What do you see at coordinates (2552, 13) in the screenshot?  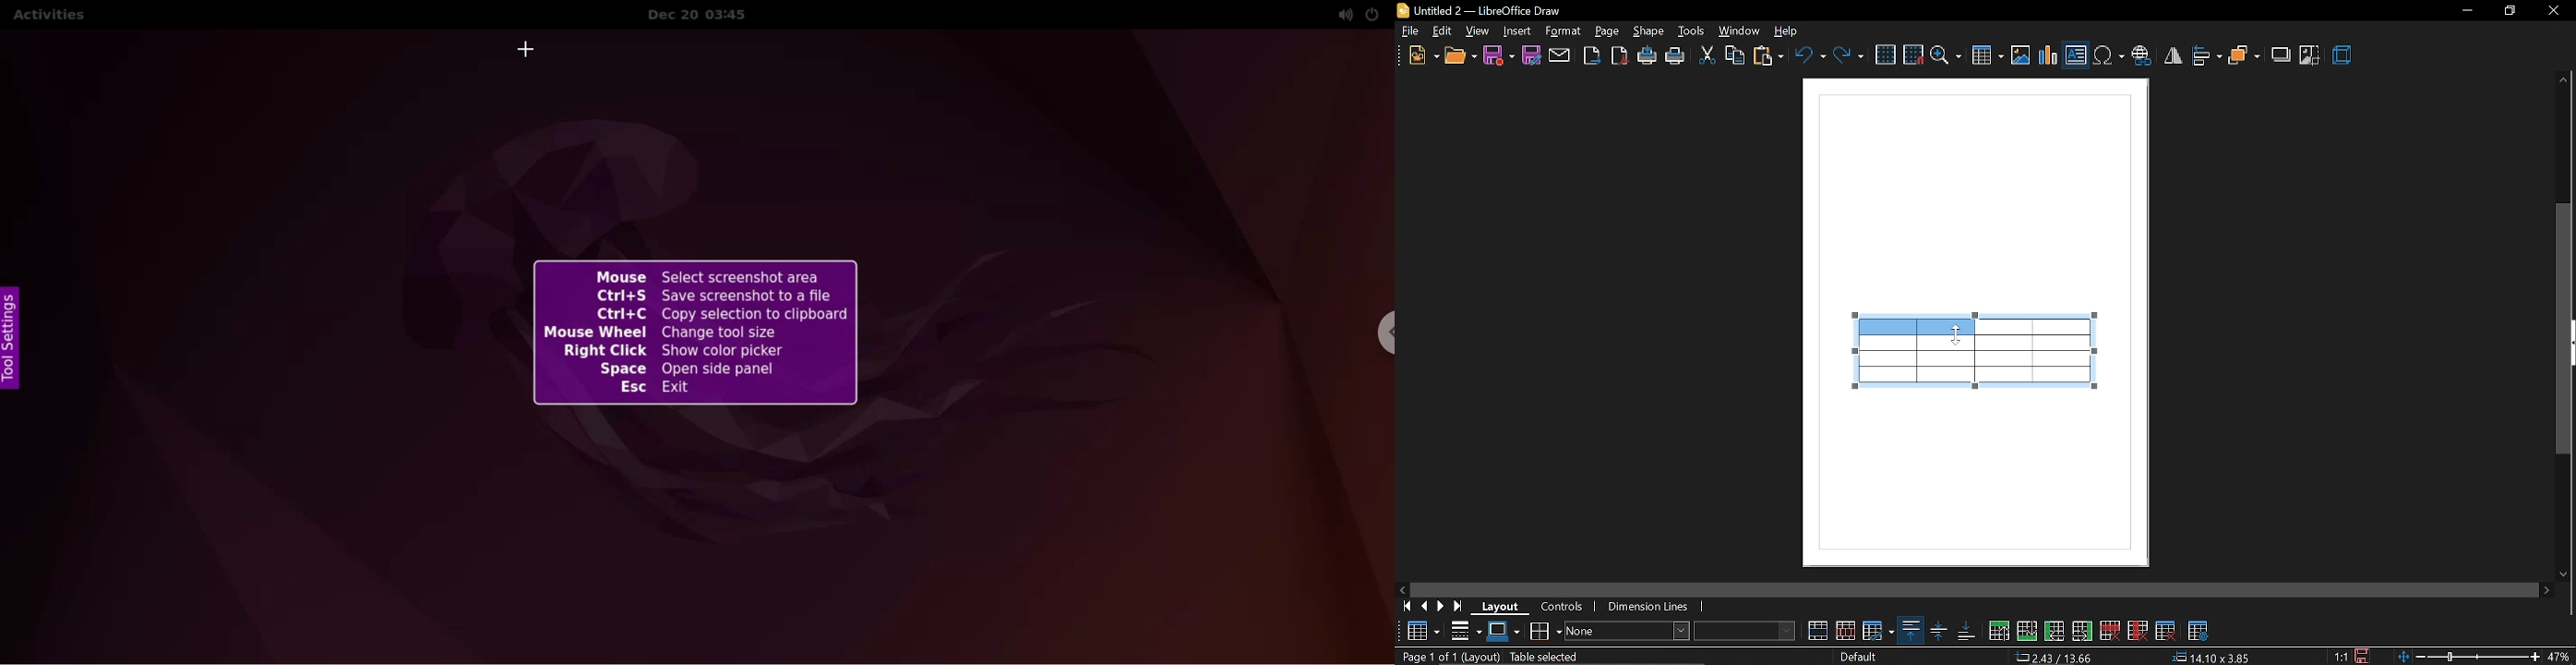 I see `close` at bounding box center [2552, 13].